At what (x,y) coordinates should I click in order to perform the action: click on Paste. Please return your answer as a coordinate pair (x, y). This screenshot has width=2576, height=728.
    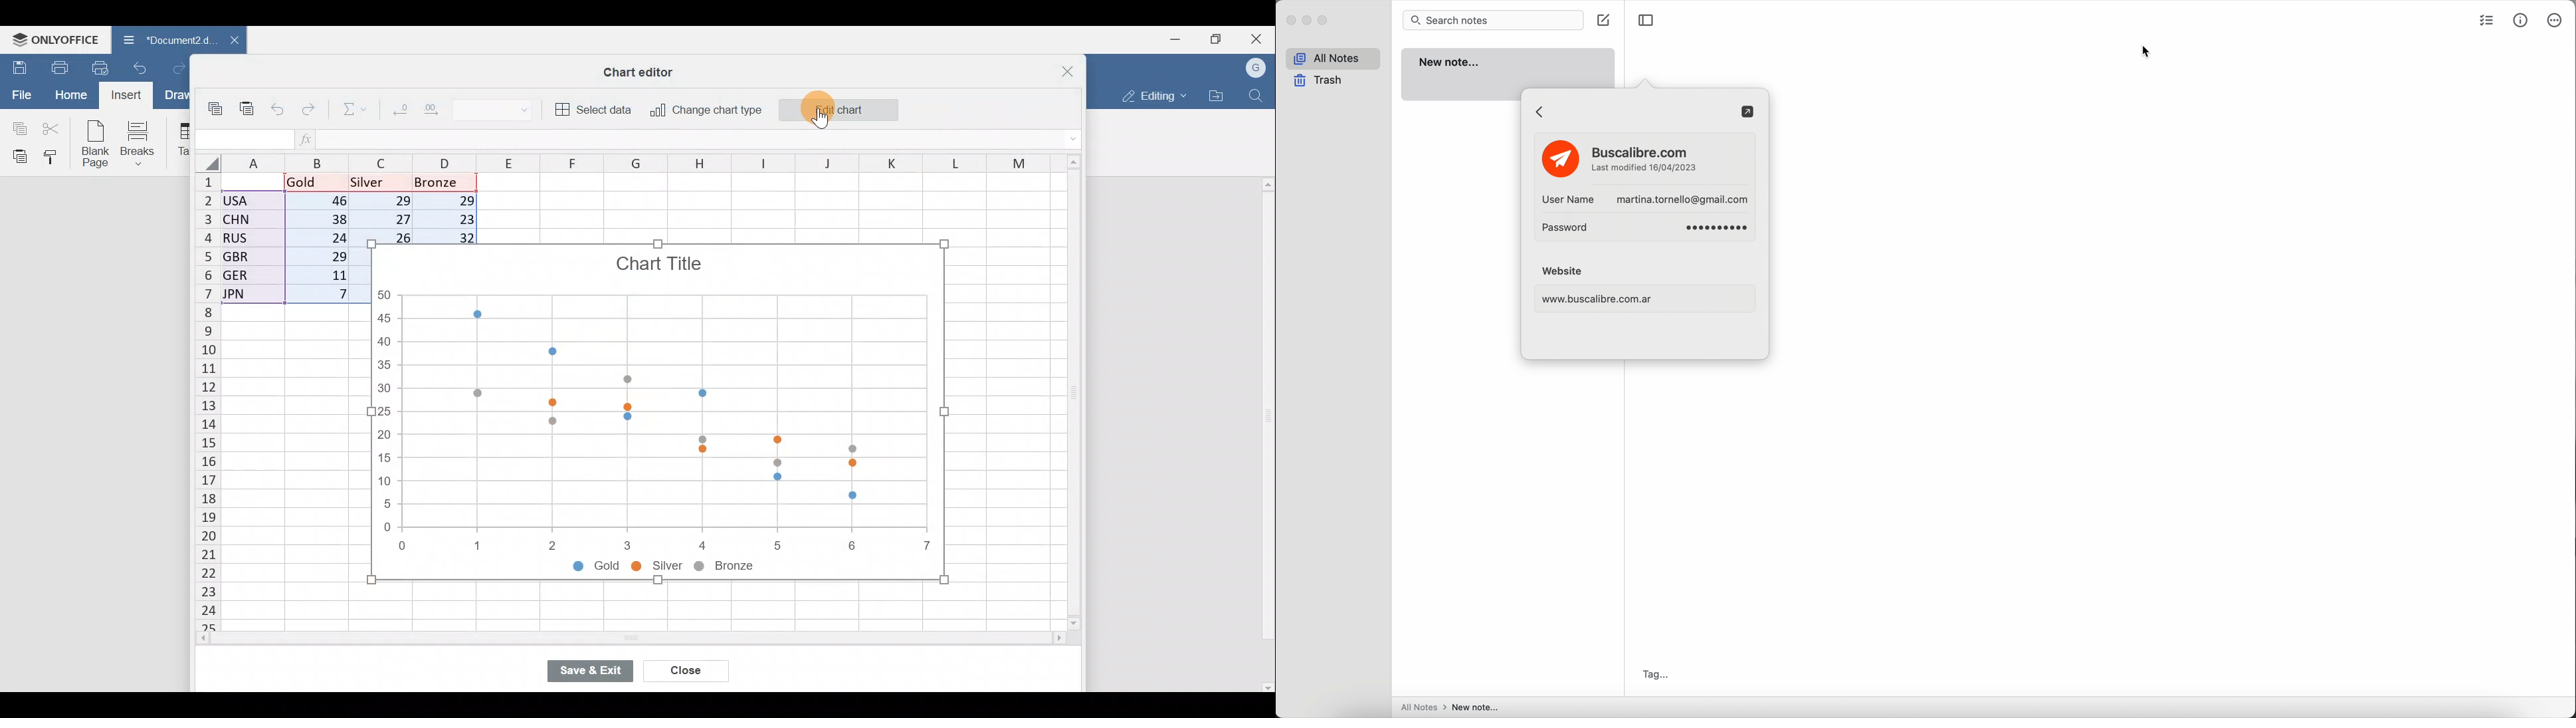
    Looking at the image, I should click on (247, 102).